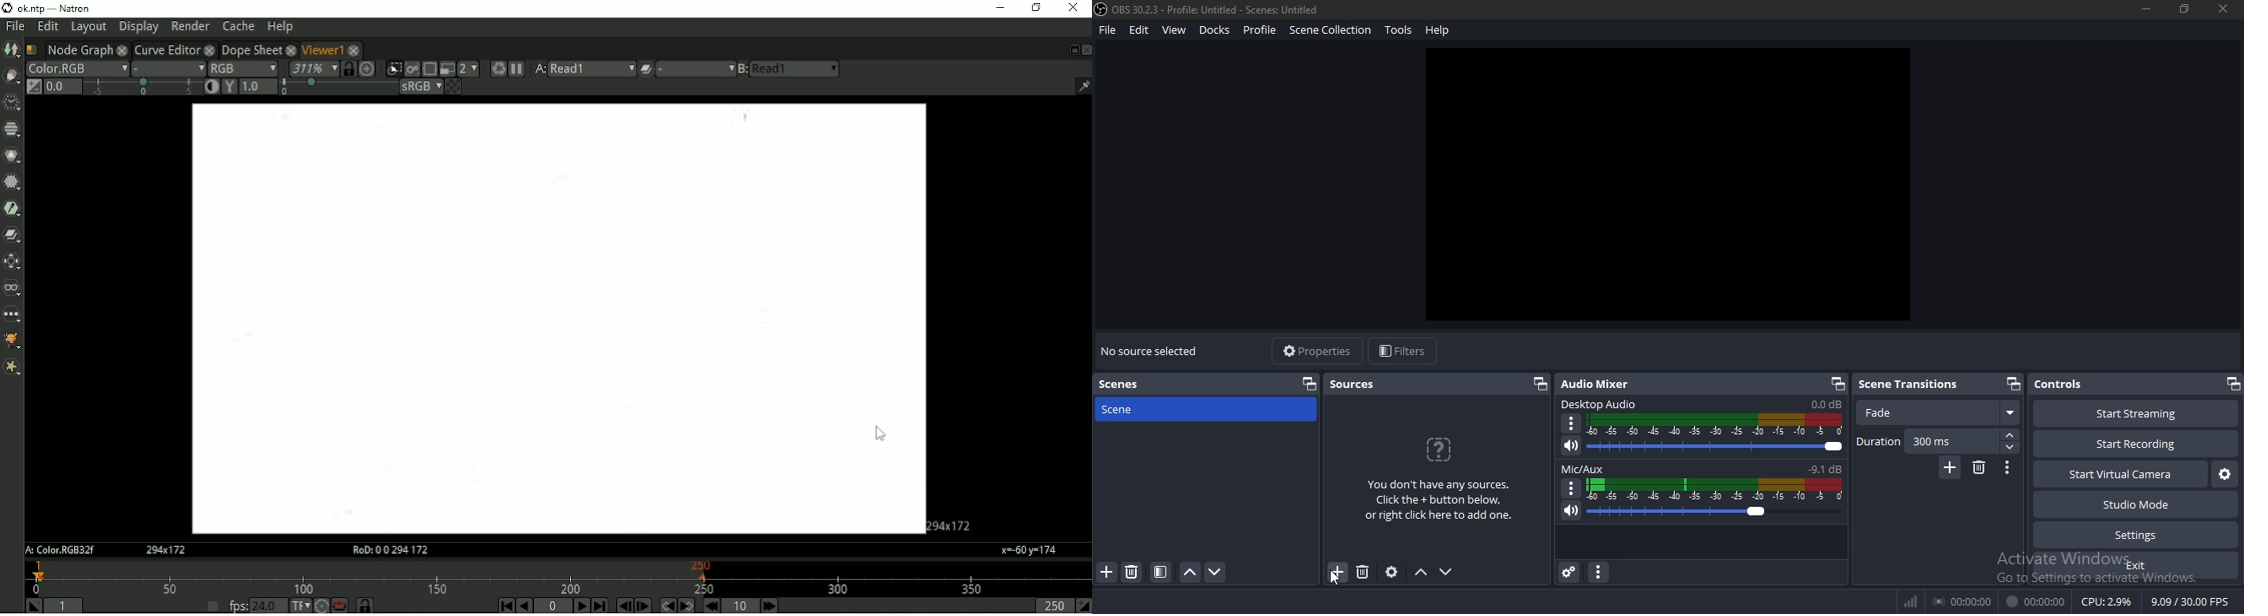 The image size is (2268, 616). Describe the element at coordinates (1443, 480) in the screenshot. I see `text` at that location.